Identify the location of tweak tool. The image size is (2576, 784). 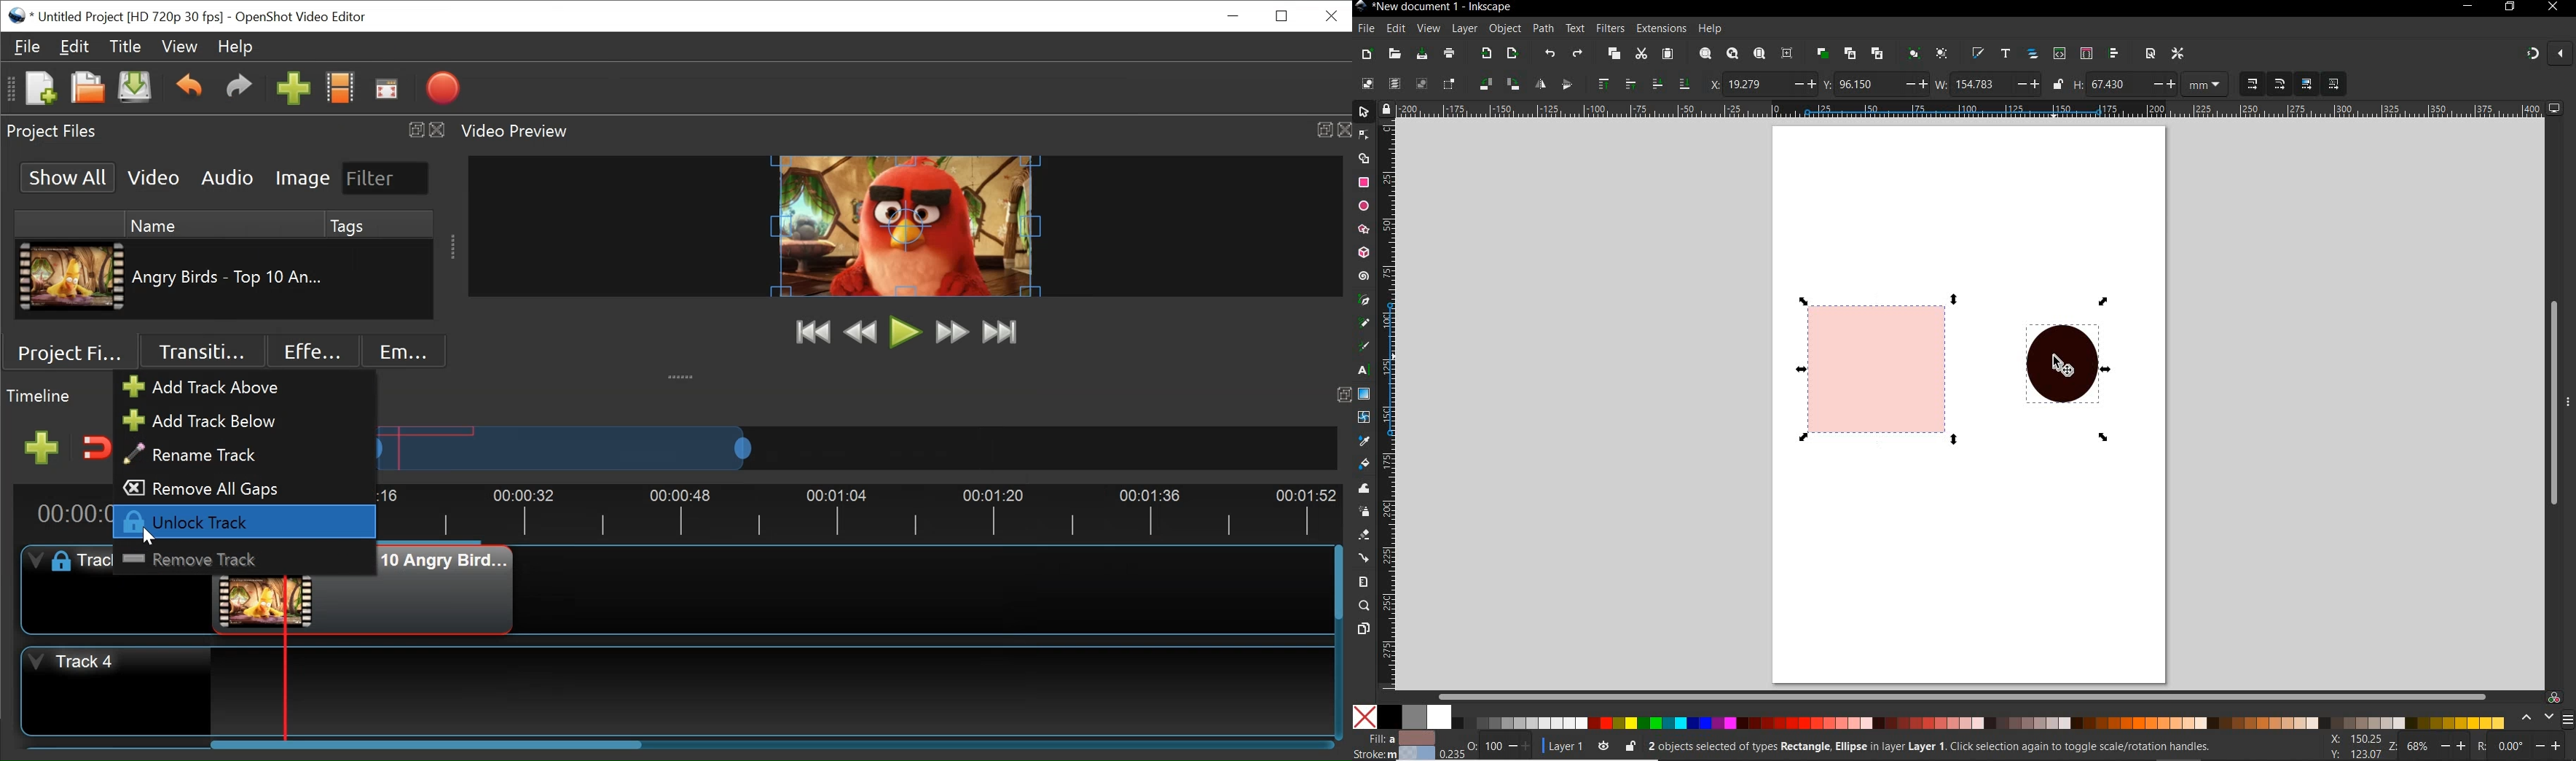
(1363, 490).